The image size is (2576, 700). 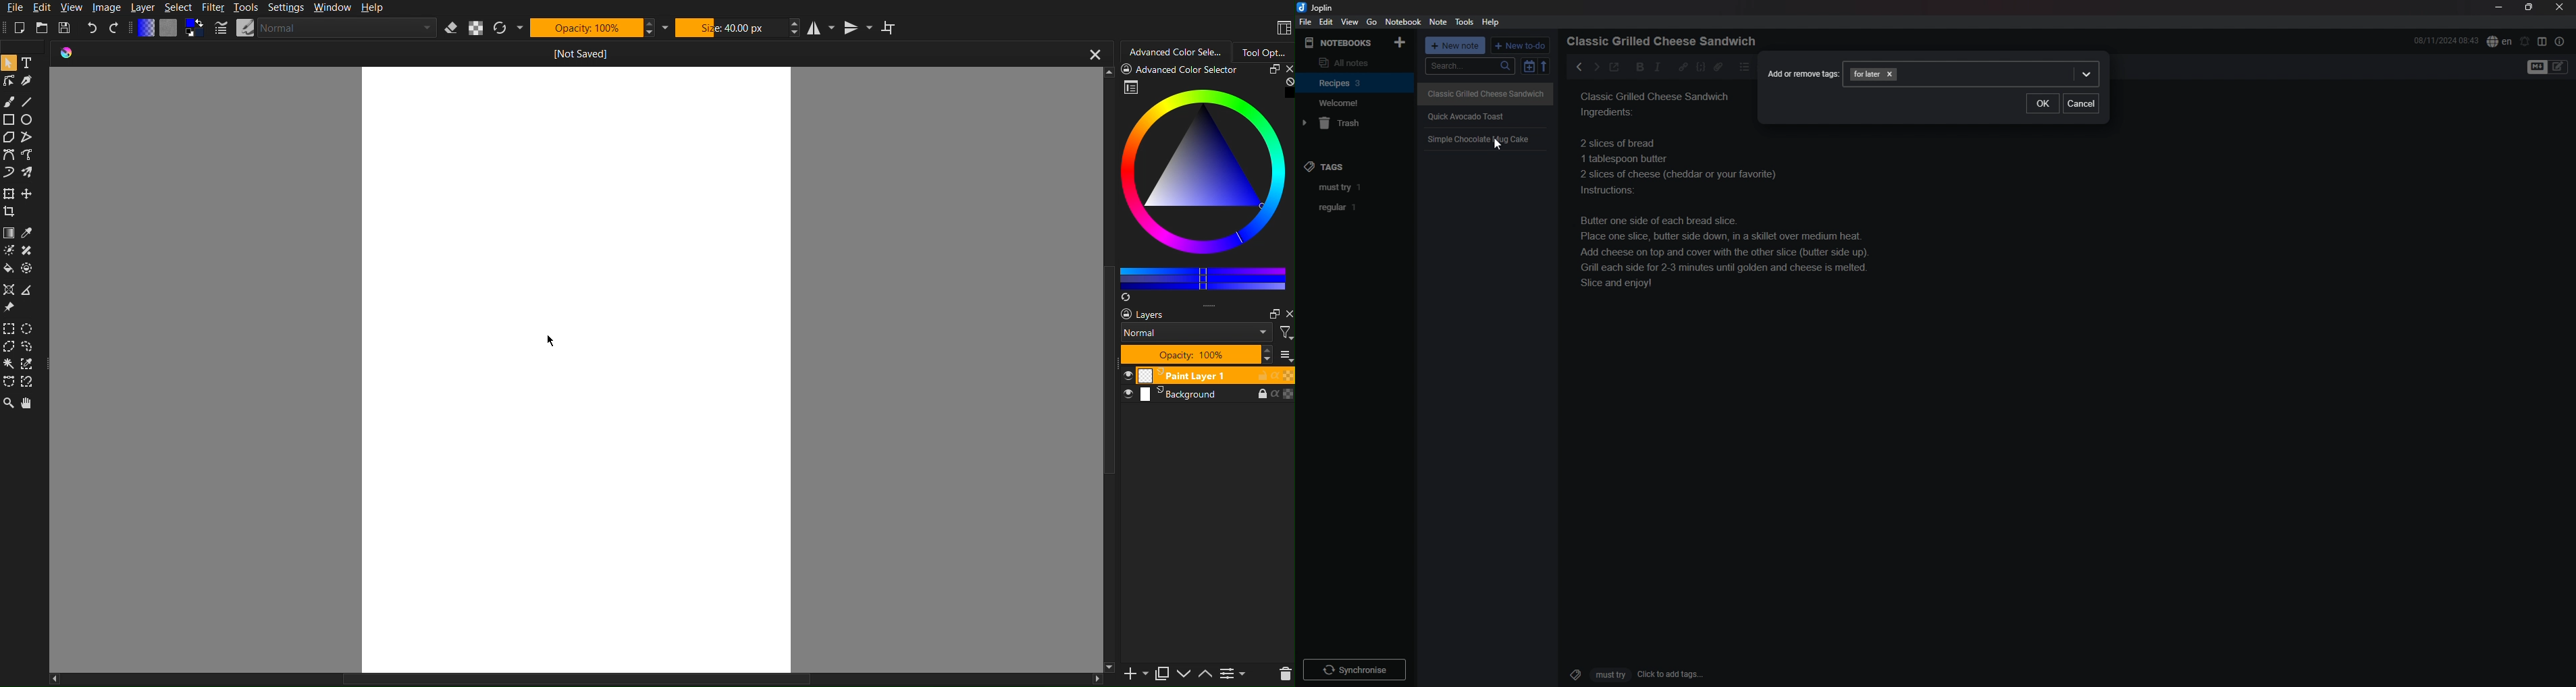 What do you see at coordinates (1401, 41) in the screenshot?
I see `add notebook` at bounding box center [1401, 41].